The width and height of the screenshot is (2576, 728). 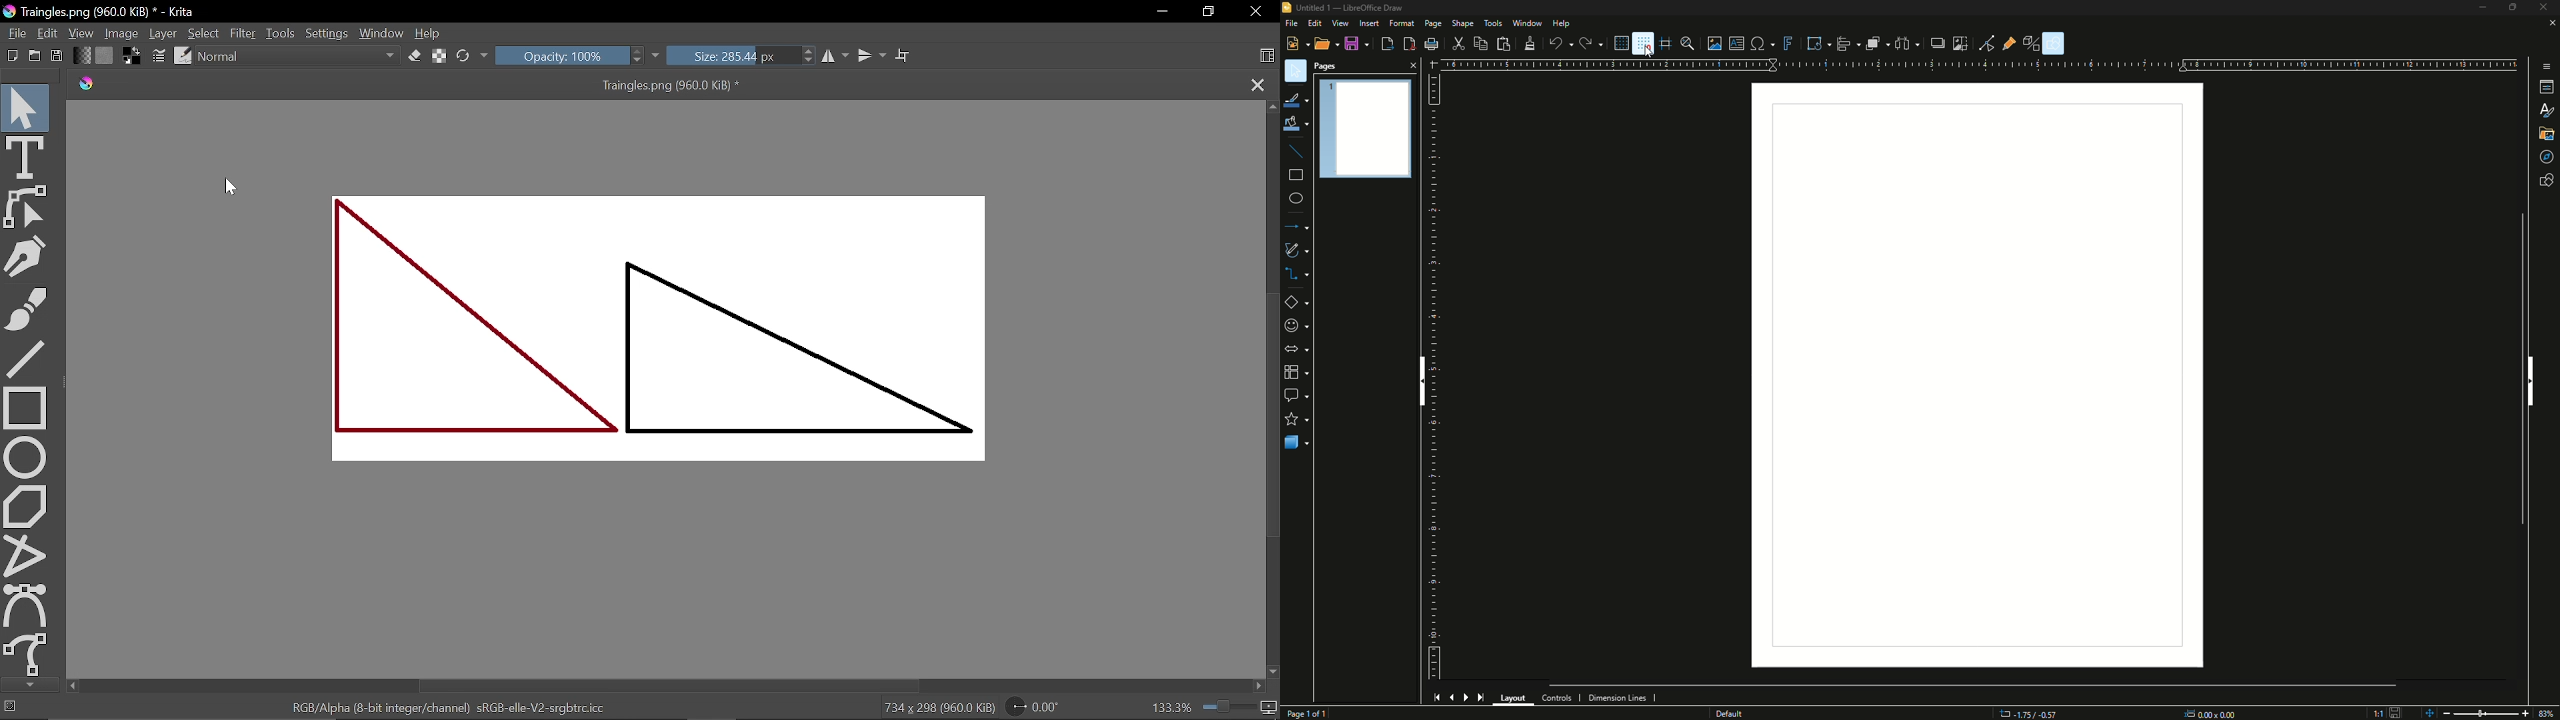 What do you see at coordinates (1401, 23) in the screenshot?
I see `Formate` at bounding box center [1401, 23].